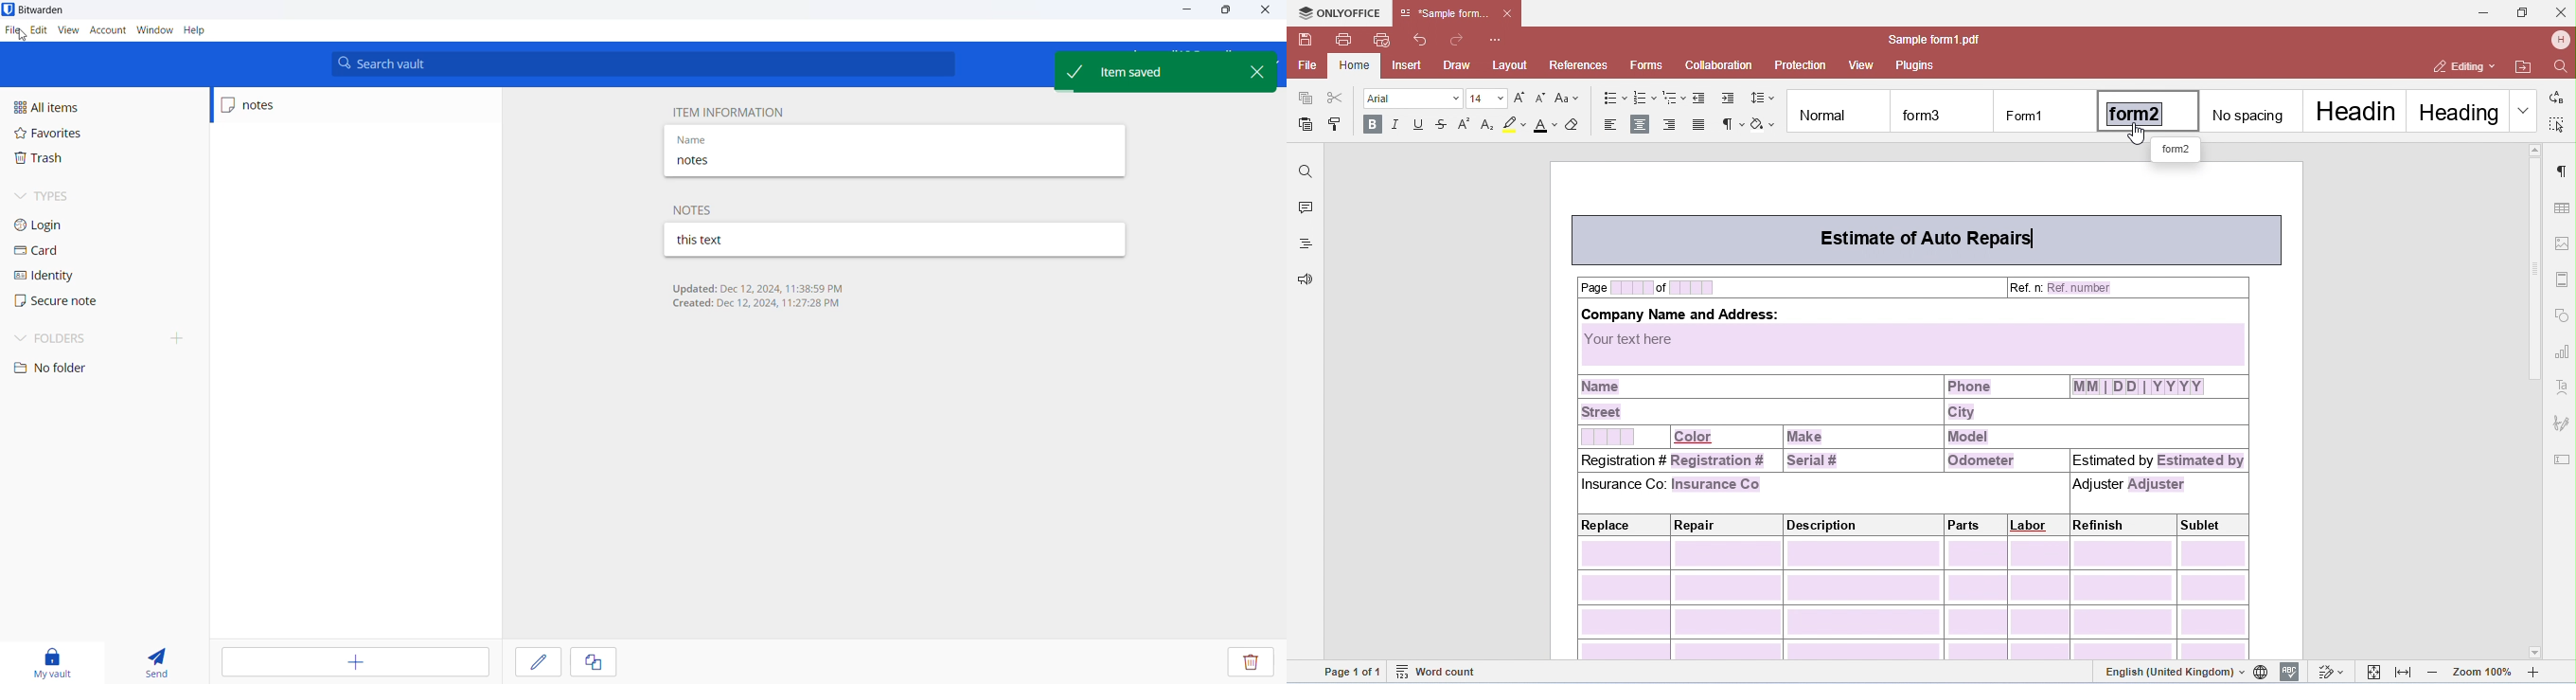 The height and width of the screenshot is (700, 2576). Describe the element at coordinates (106, 30) in the screenshot. I see `account` at that location.